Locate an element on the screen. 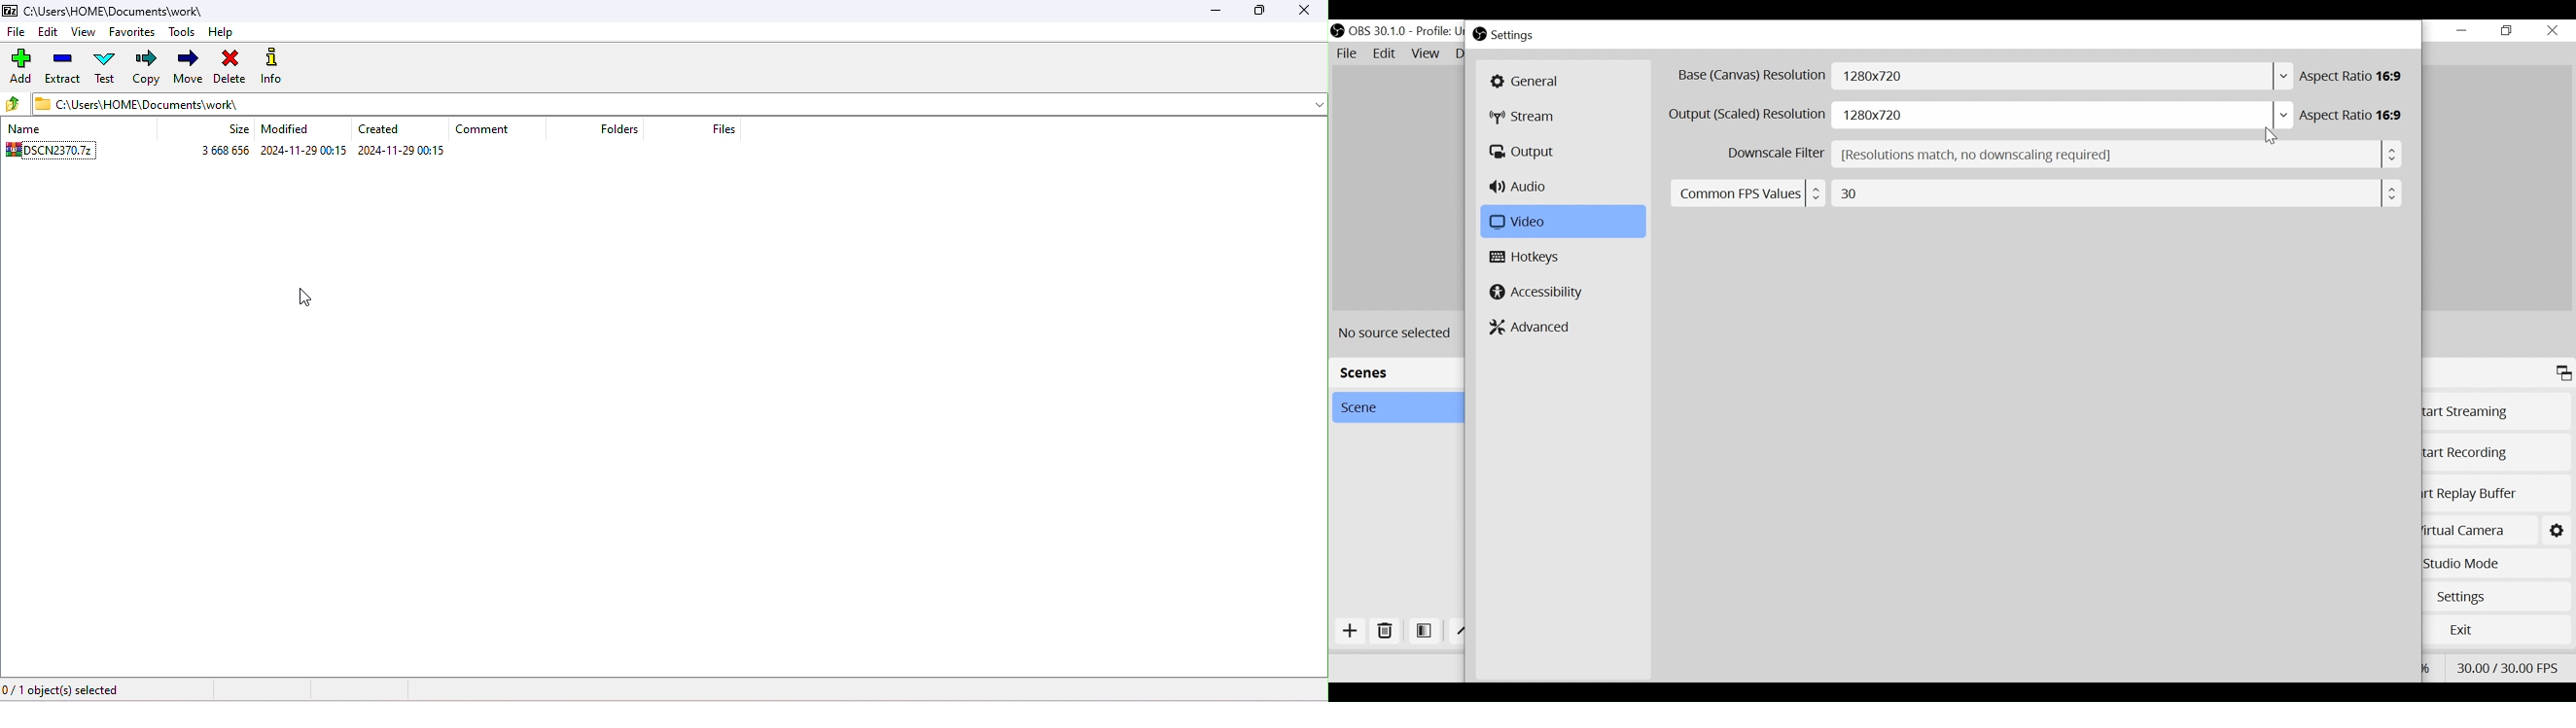 This screenshot has width=2576, height=728. modified data and time is located at coordinates (304, 151).